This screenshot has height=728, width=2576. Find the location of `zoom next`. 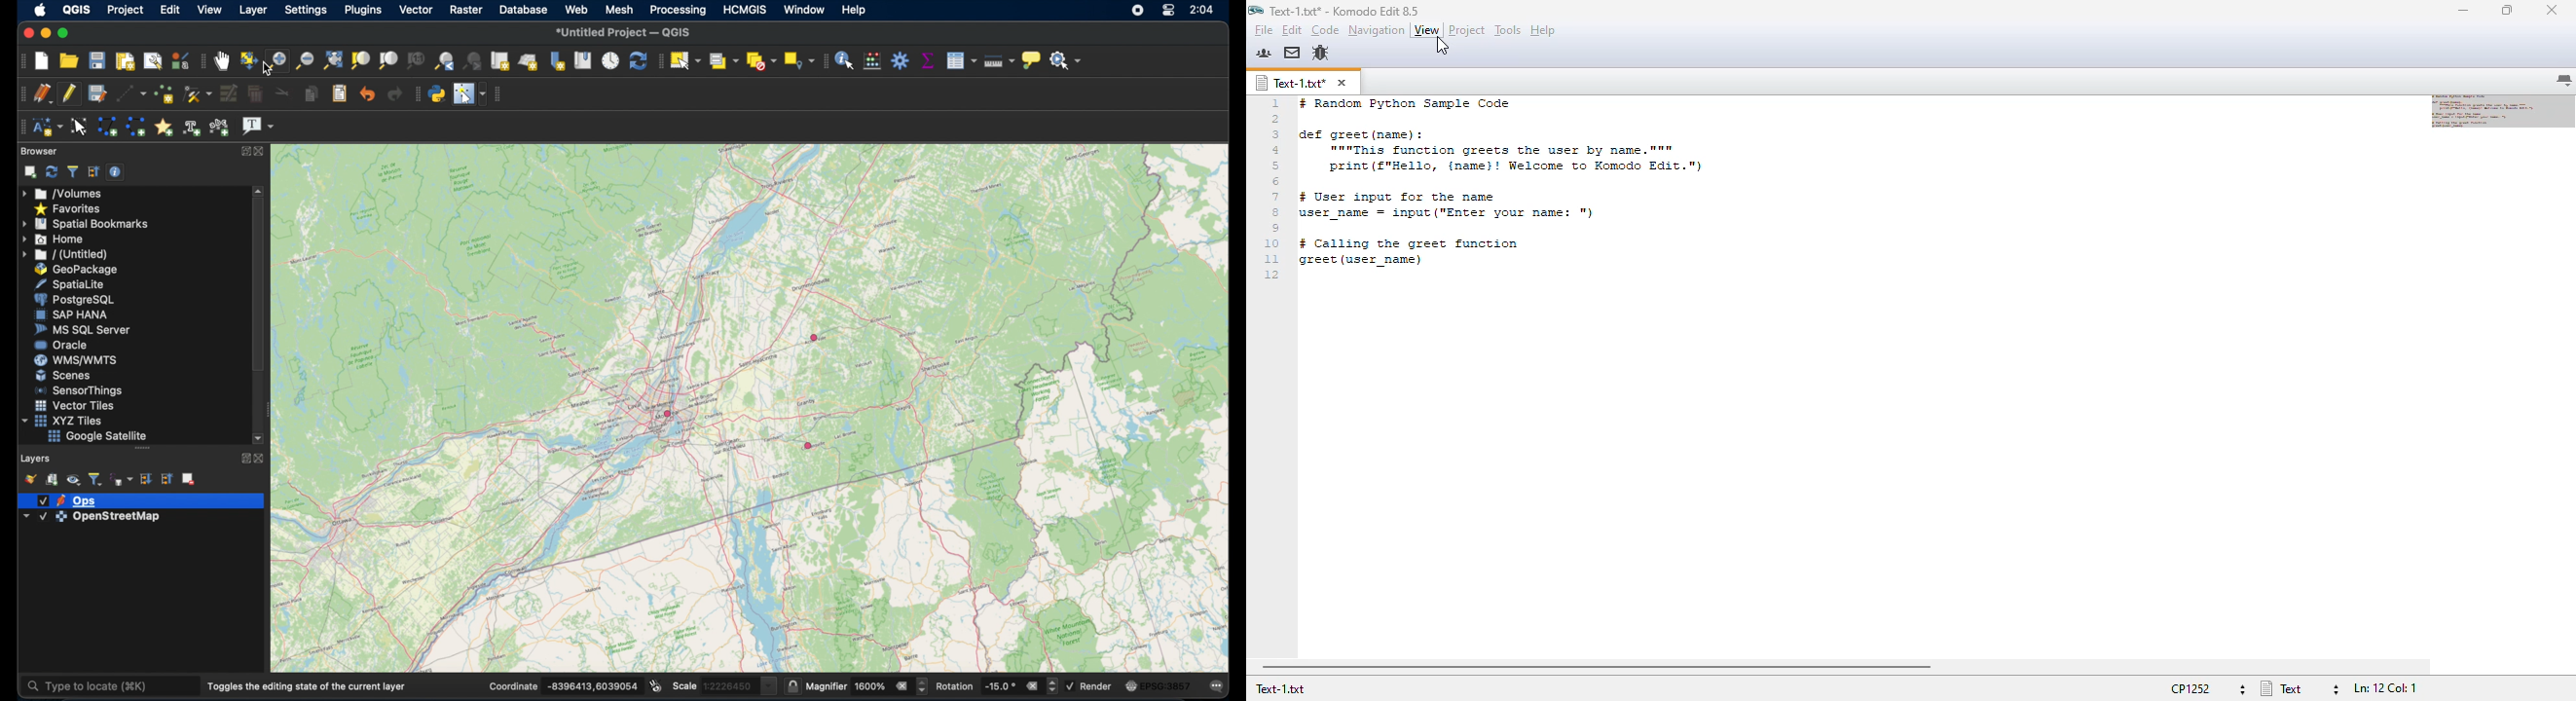

zoom next is located at coordinates (472, 62).